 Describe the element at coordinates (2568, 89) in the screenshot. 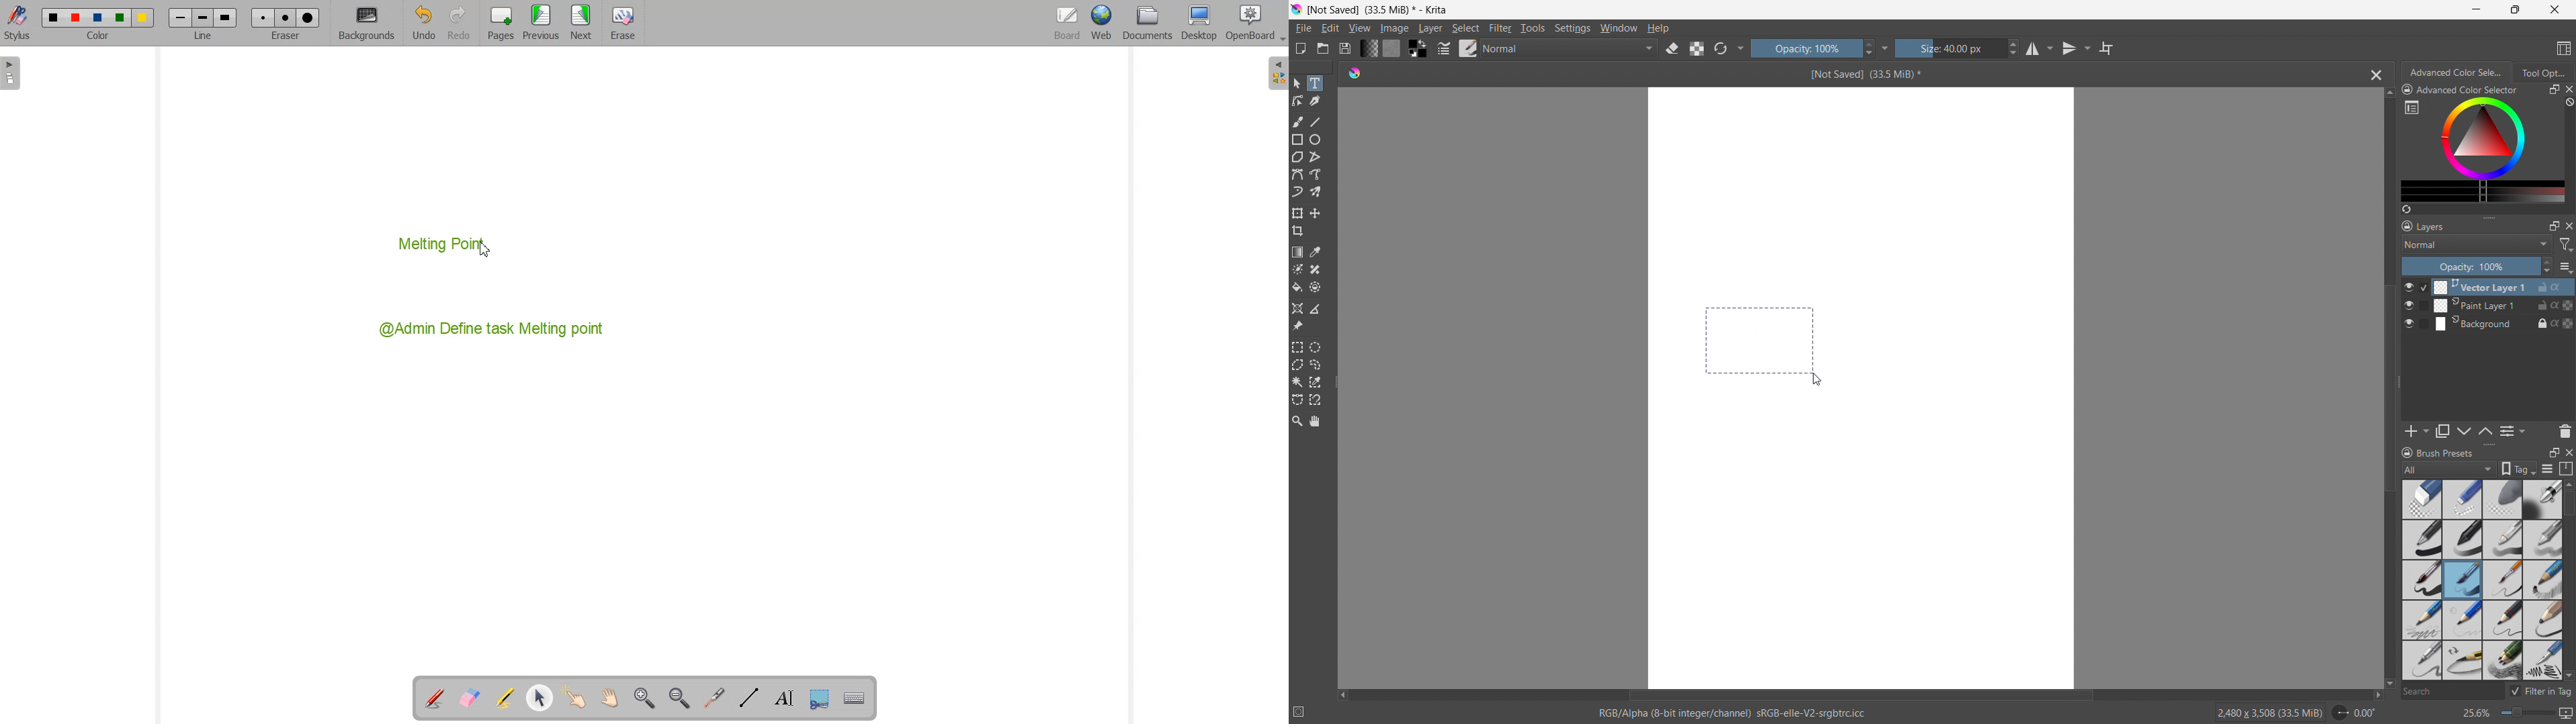

I see `close` at that location.